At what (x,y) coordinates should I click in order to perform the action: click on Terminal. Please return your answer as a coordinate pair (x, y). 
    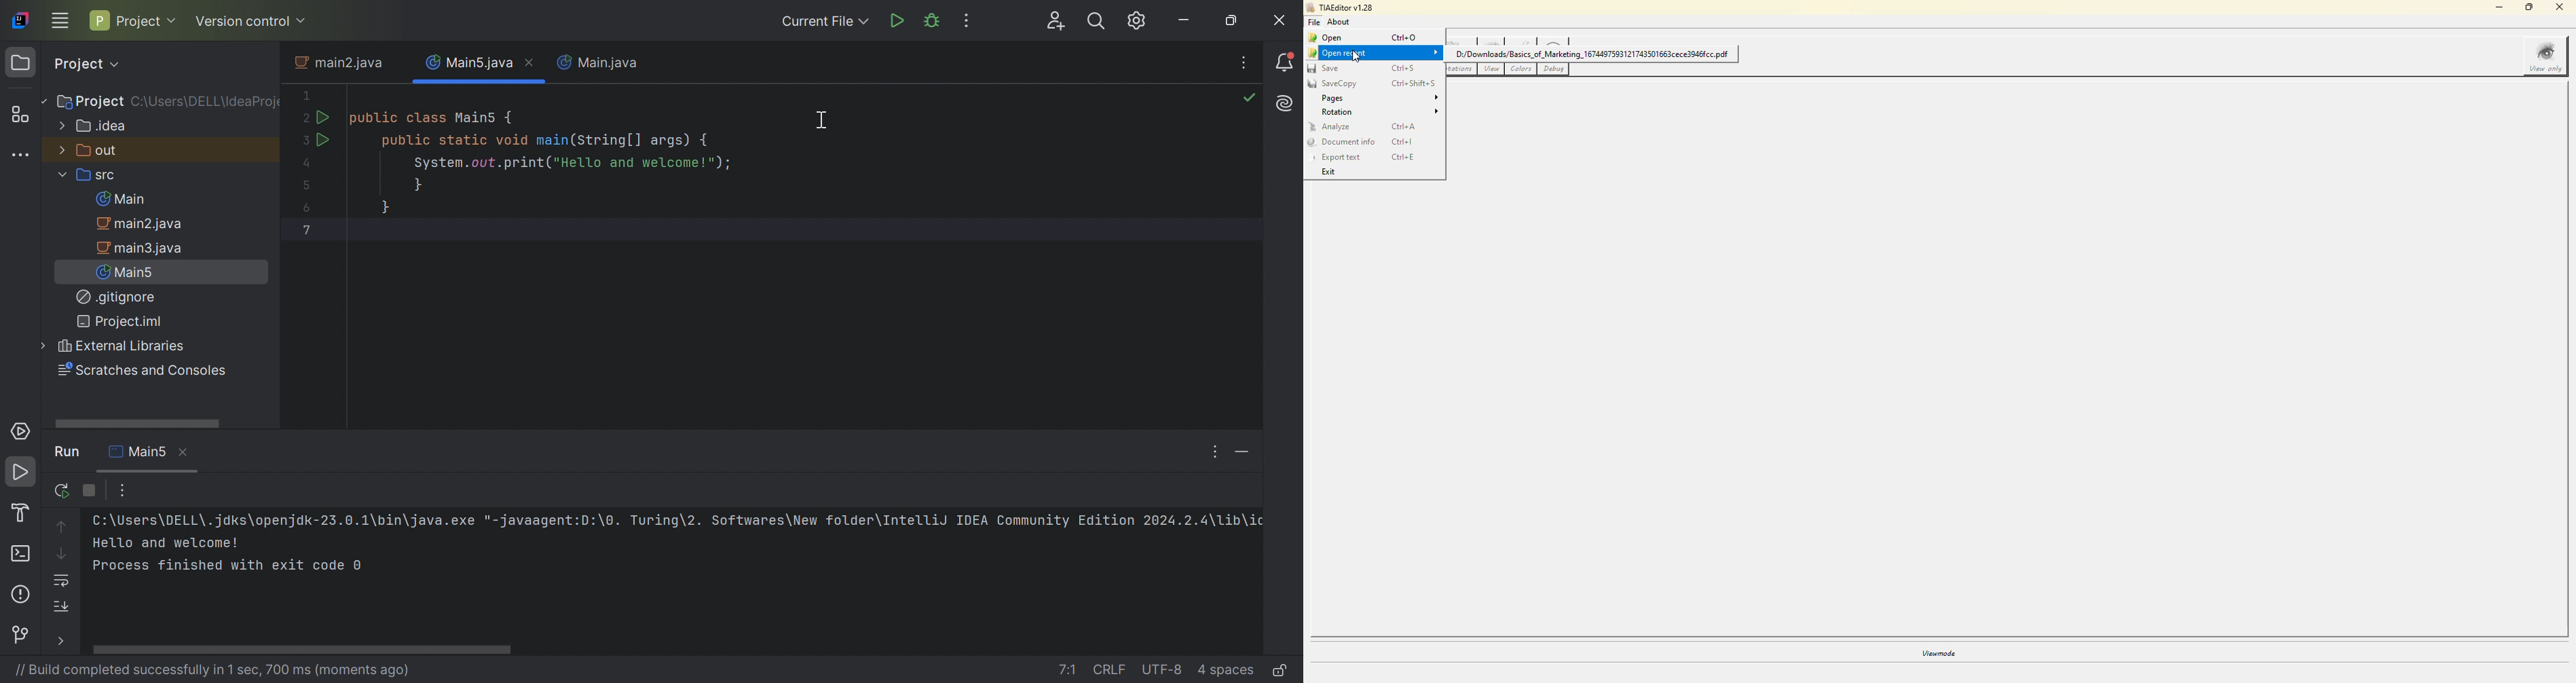
    Looking at the image, I should click on (24, 555).